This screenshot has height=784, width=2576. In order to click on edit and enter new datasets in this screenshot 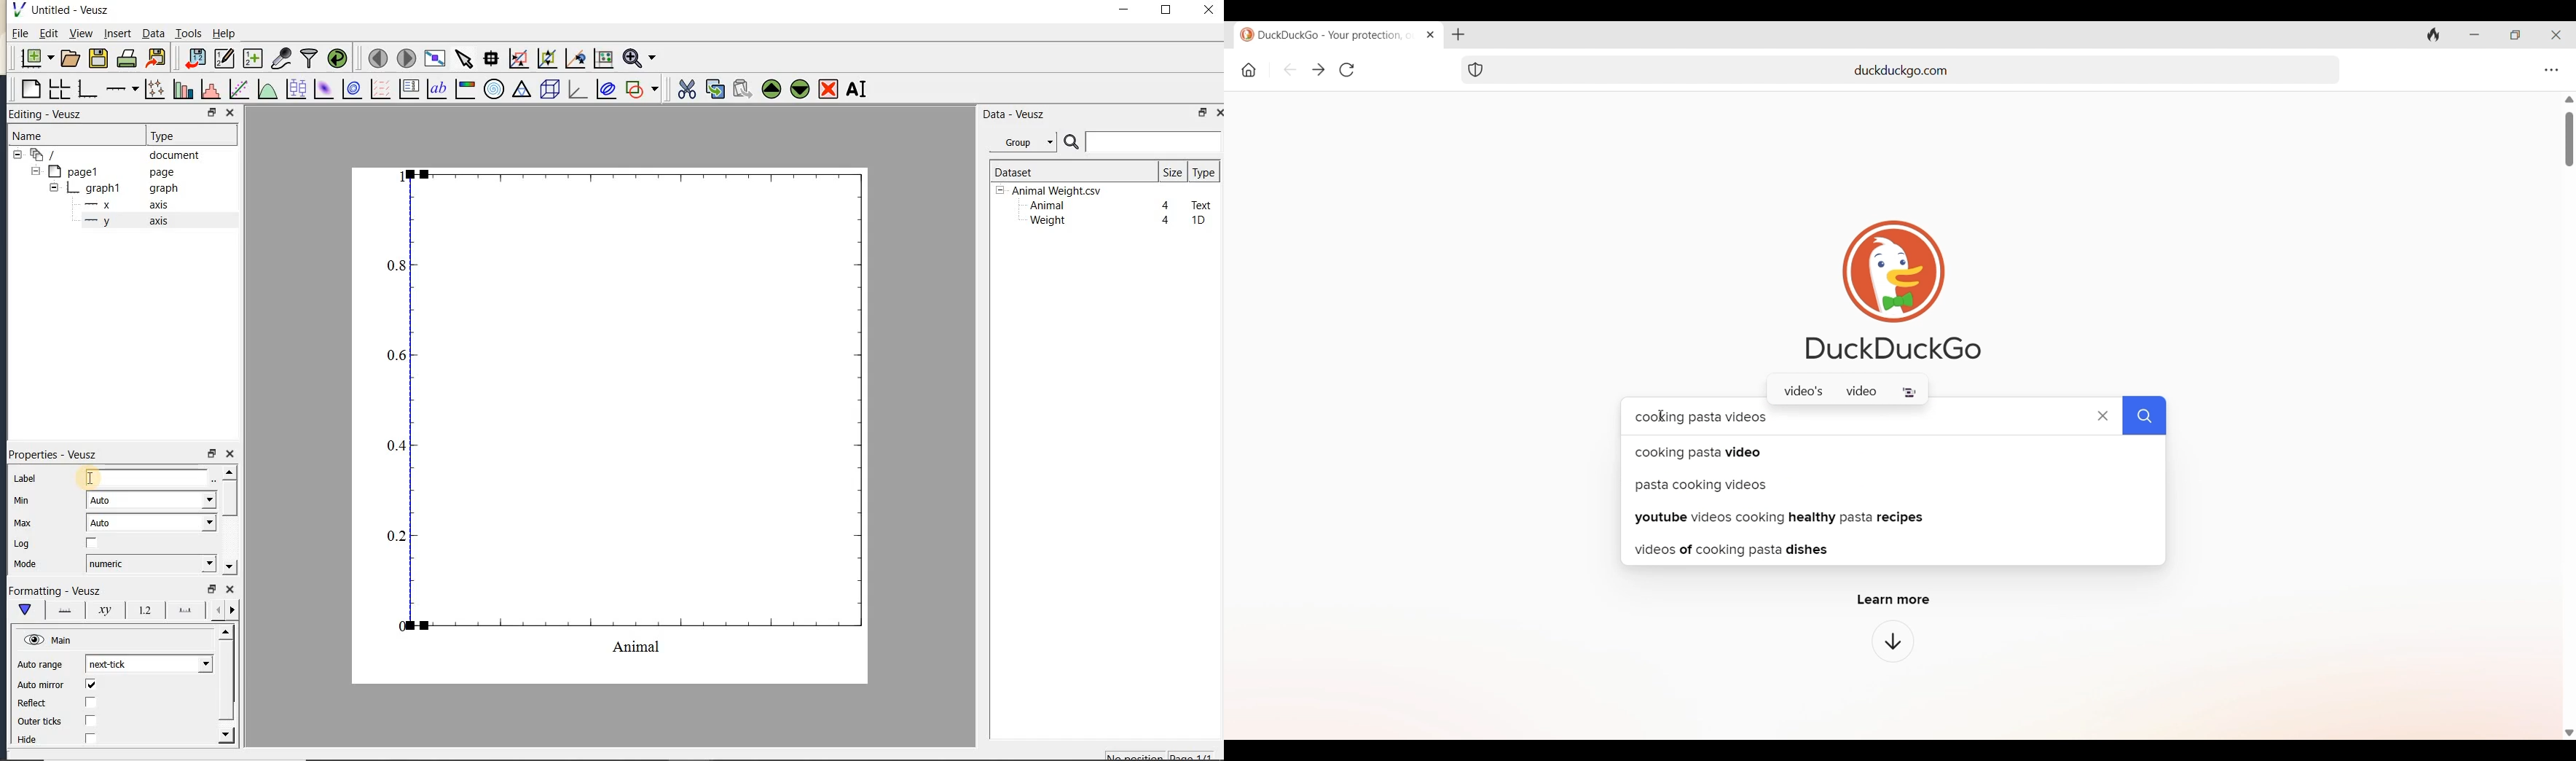, I will do `click(224, 58)`.